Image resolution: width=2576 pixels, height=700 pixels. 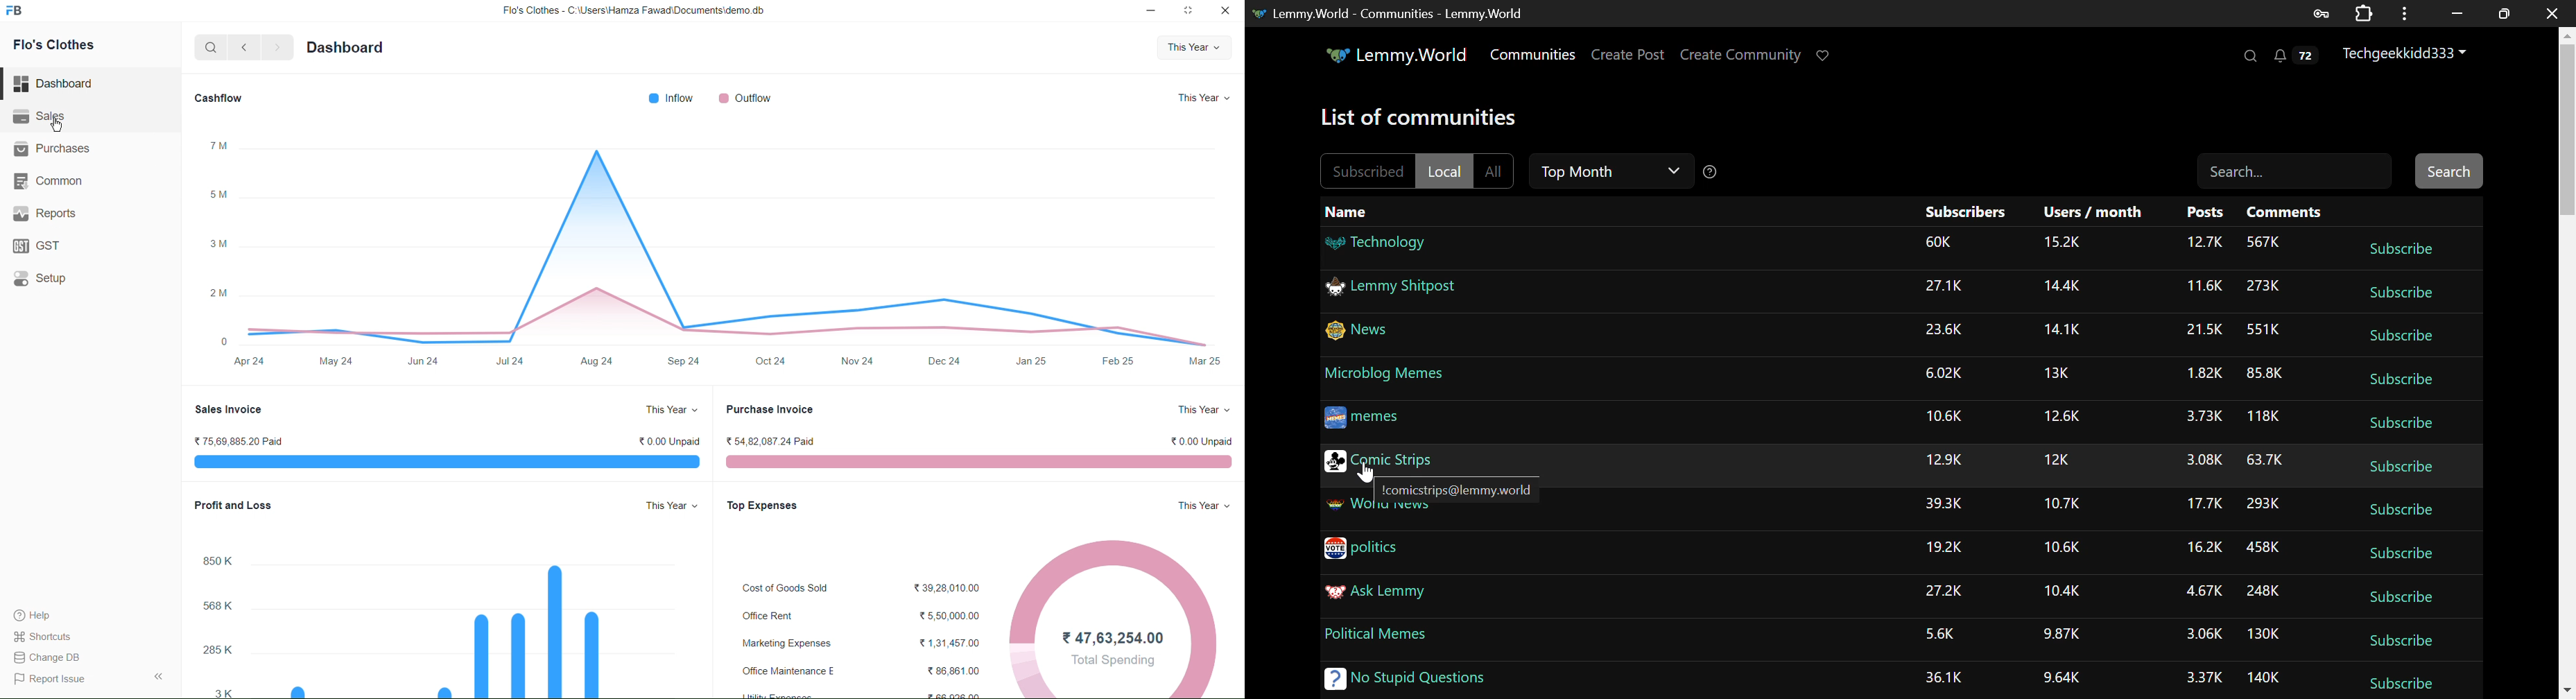 I want to click on GST, so click(x=36, y=245).